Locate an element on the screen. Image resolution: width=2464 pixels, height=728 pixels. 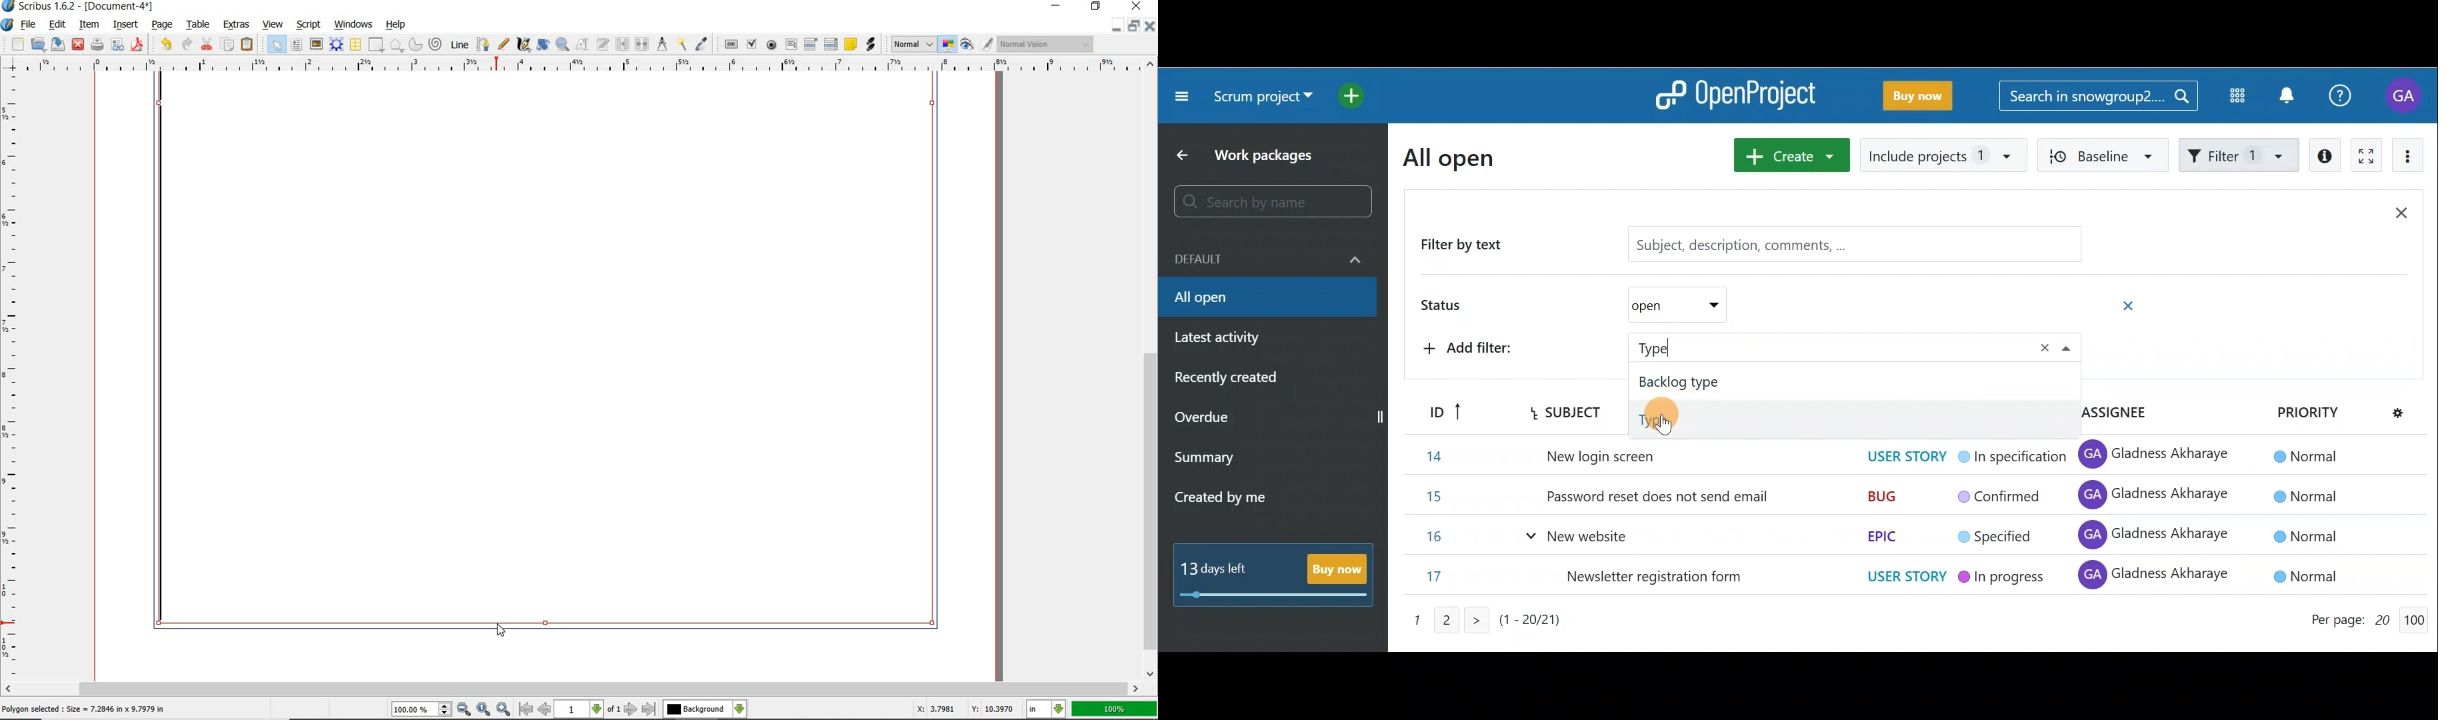
of 1 is located at coordinates (615, 710).